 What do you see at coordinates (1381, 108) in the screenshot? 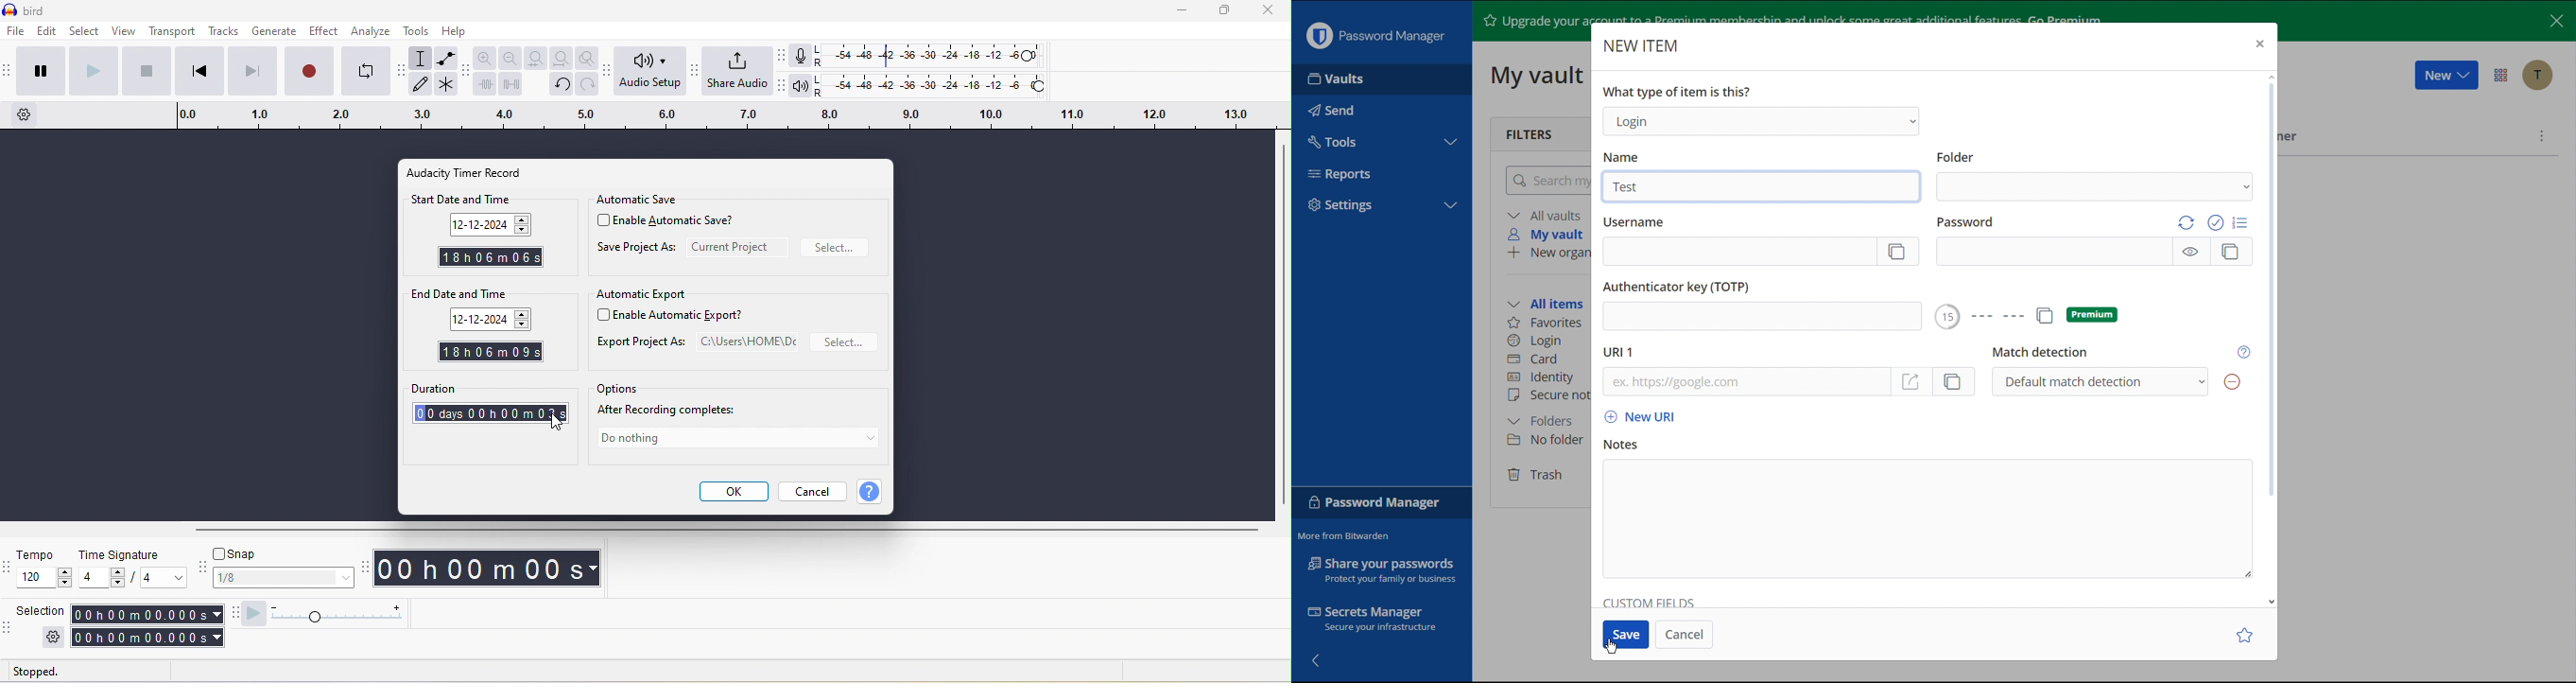
I see `Send` at bounding box center [1381, 108].